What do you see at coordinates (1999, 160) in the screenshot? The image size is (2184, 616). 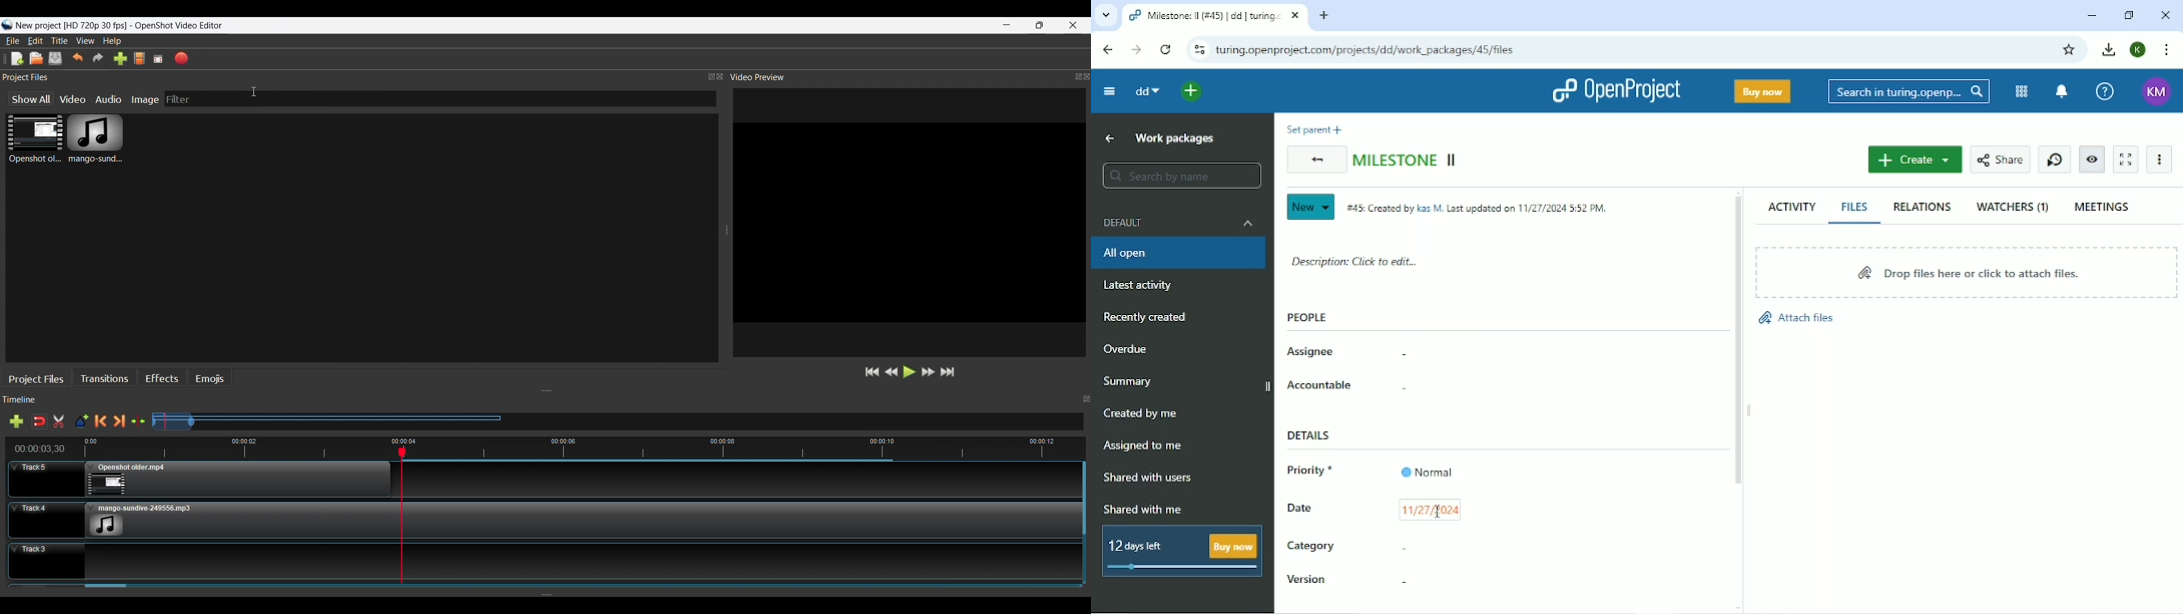 I see `Share` at bounding box center [1999, 160].